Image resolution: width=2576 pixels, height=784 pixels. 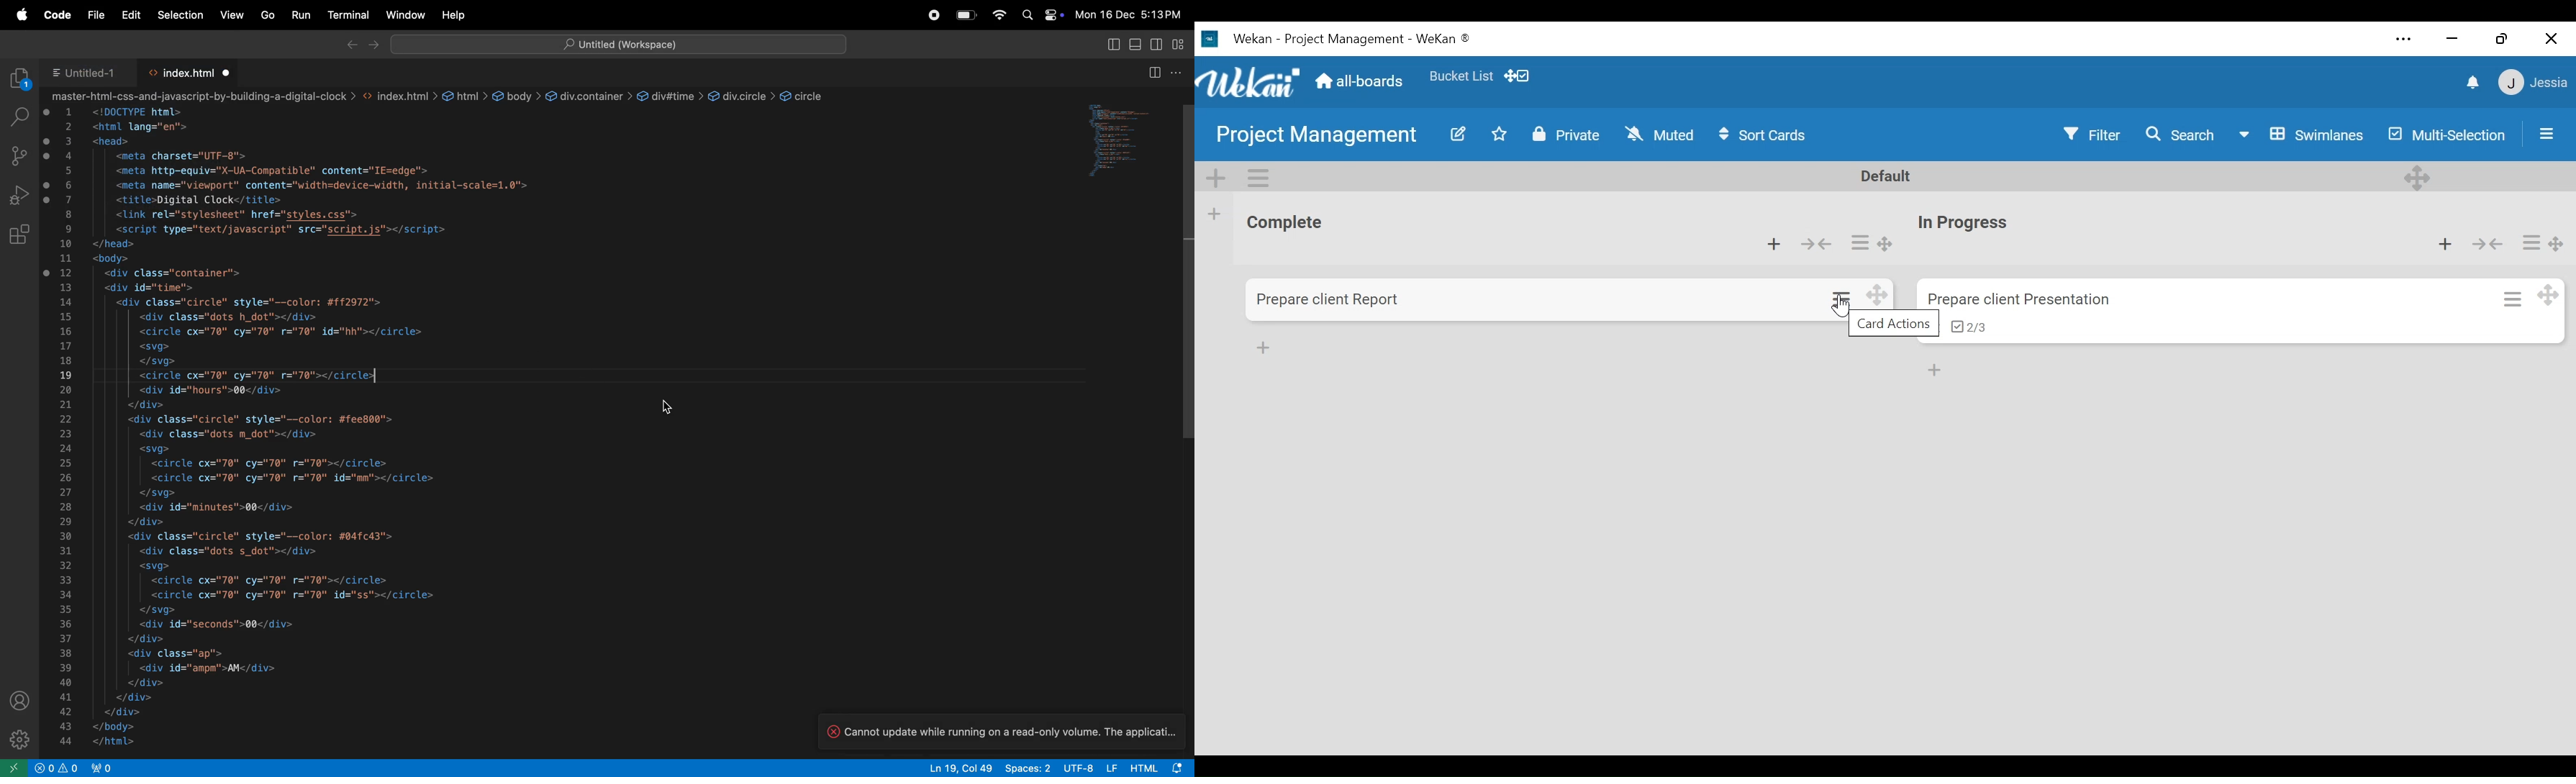 What do you see at coordinates (121, 712) in the screenshot?
I see `</div>` at bounding box center [121, 712].